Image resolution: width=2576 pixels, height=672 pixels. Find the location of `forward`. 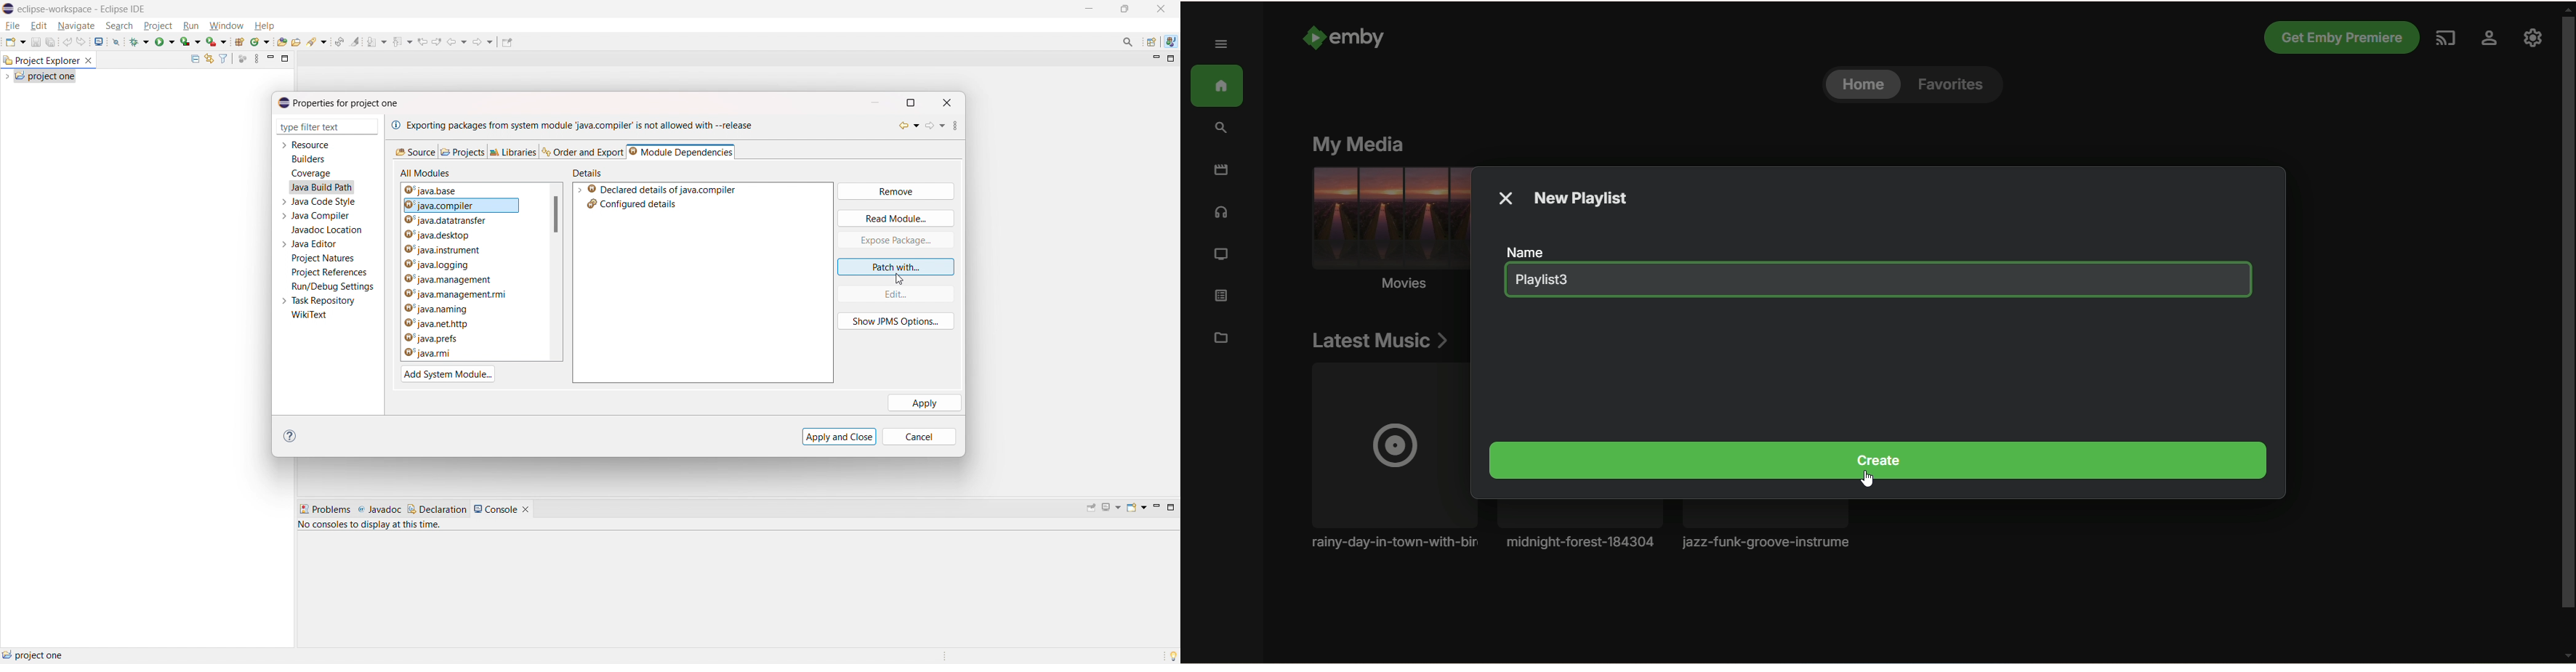

forward is located at coordinates (484, 41).